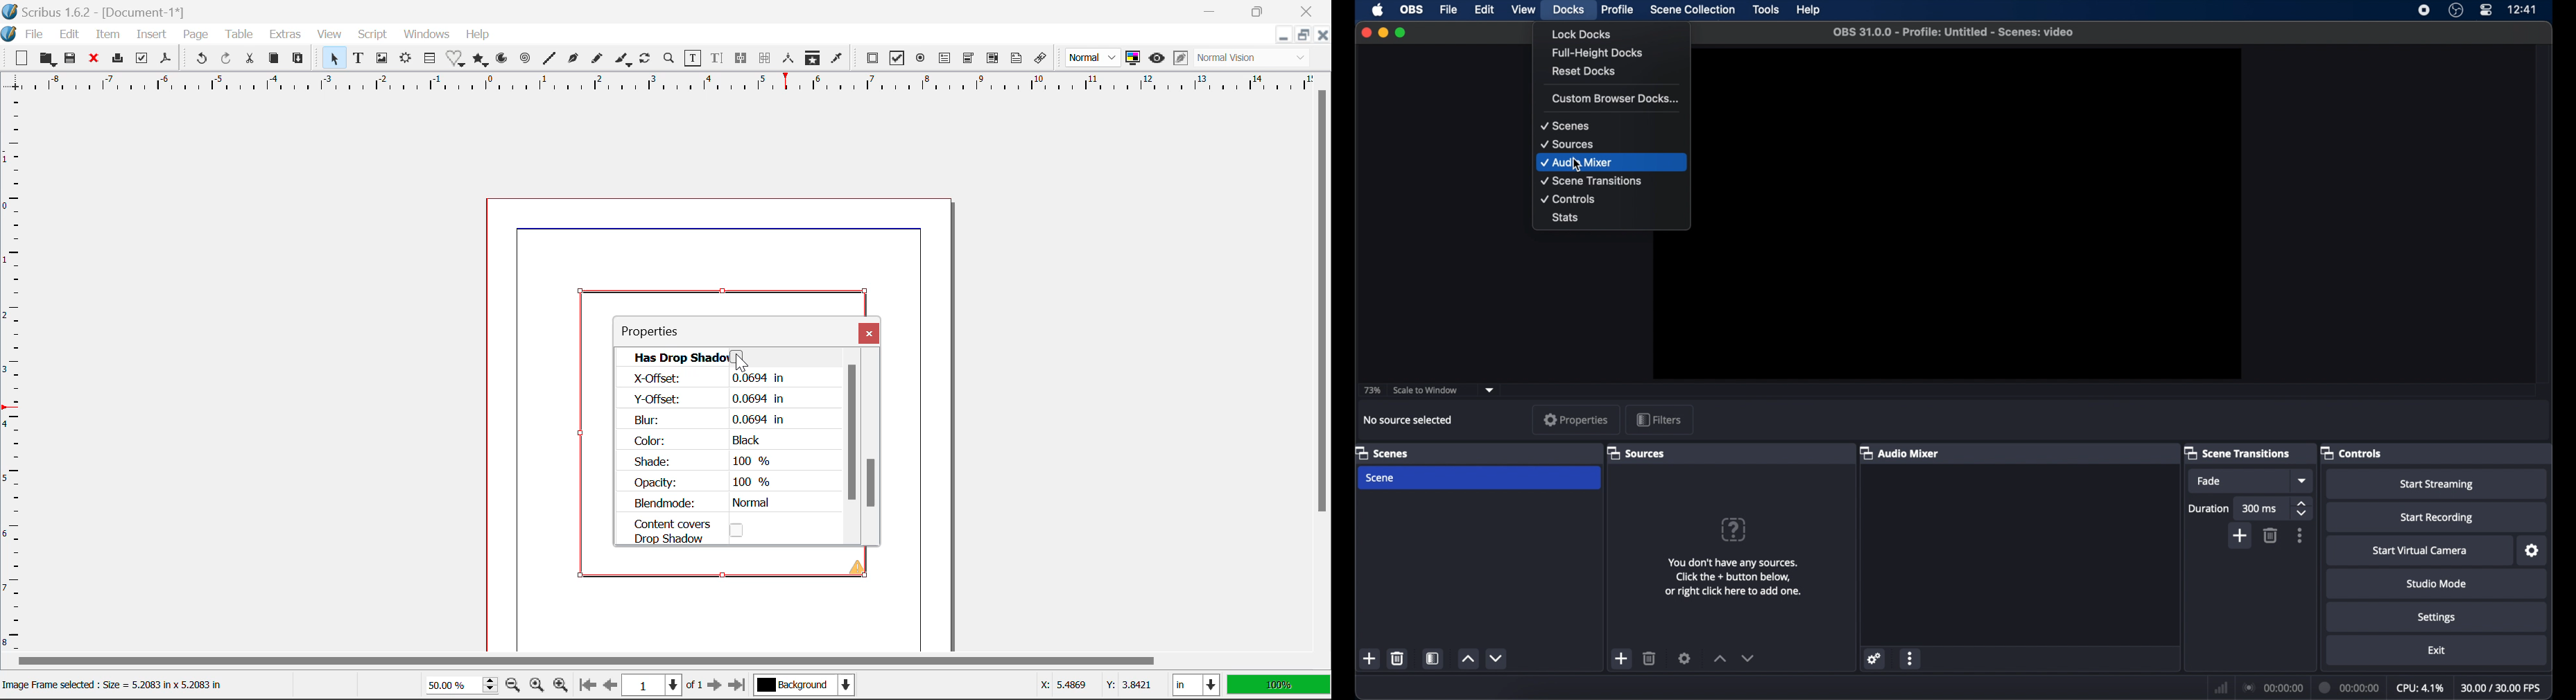 The width and height of the screenshot is (2576, 700). What do you see at coordinates (2421, 551) in the screenshot?
I see `start virtual camera` at bounding box center [2421, 551].